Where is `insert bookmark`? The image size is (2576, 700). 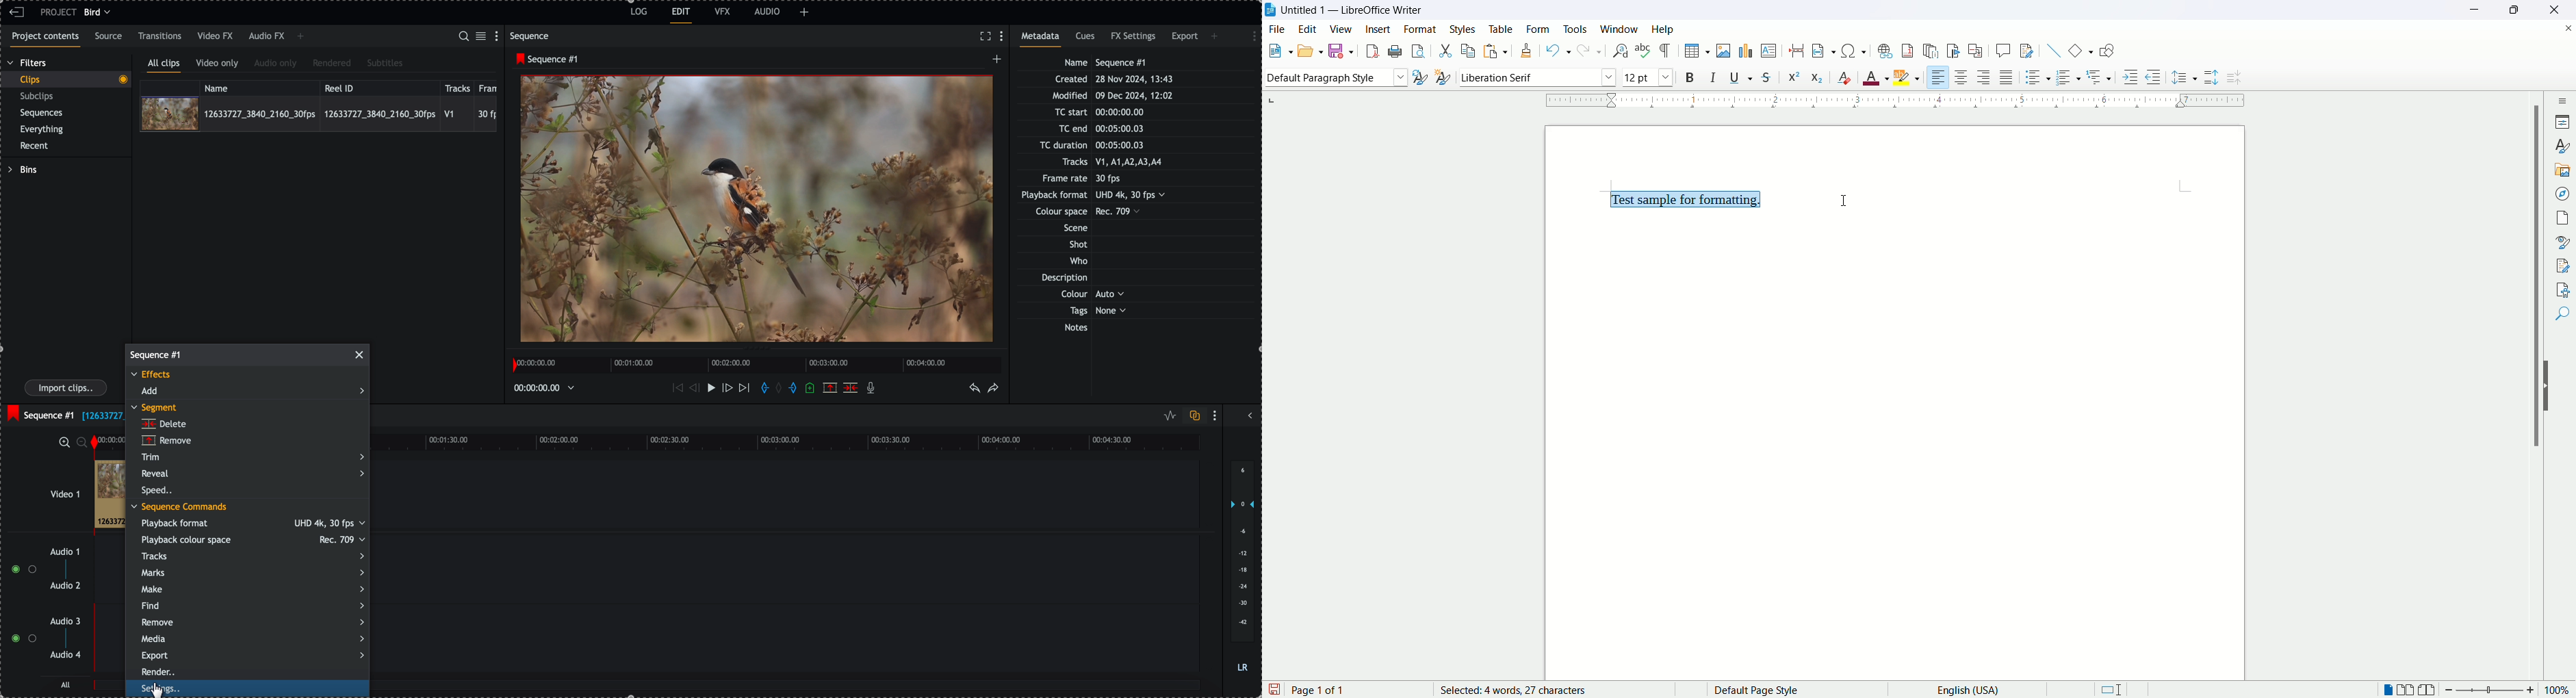 insert bookmark is located at coordinates (1953, 51).